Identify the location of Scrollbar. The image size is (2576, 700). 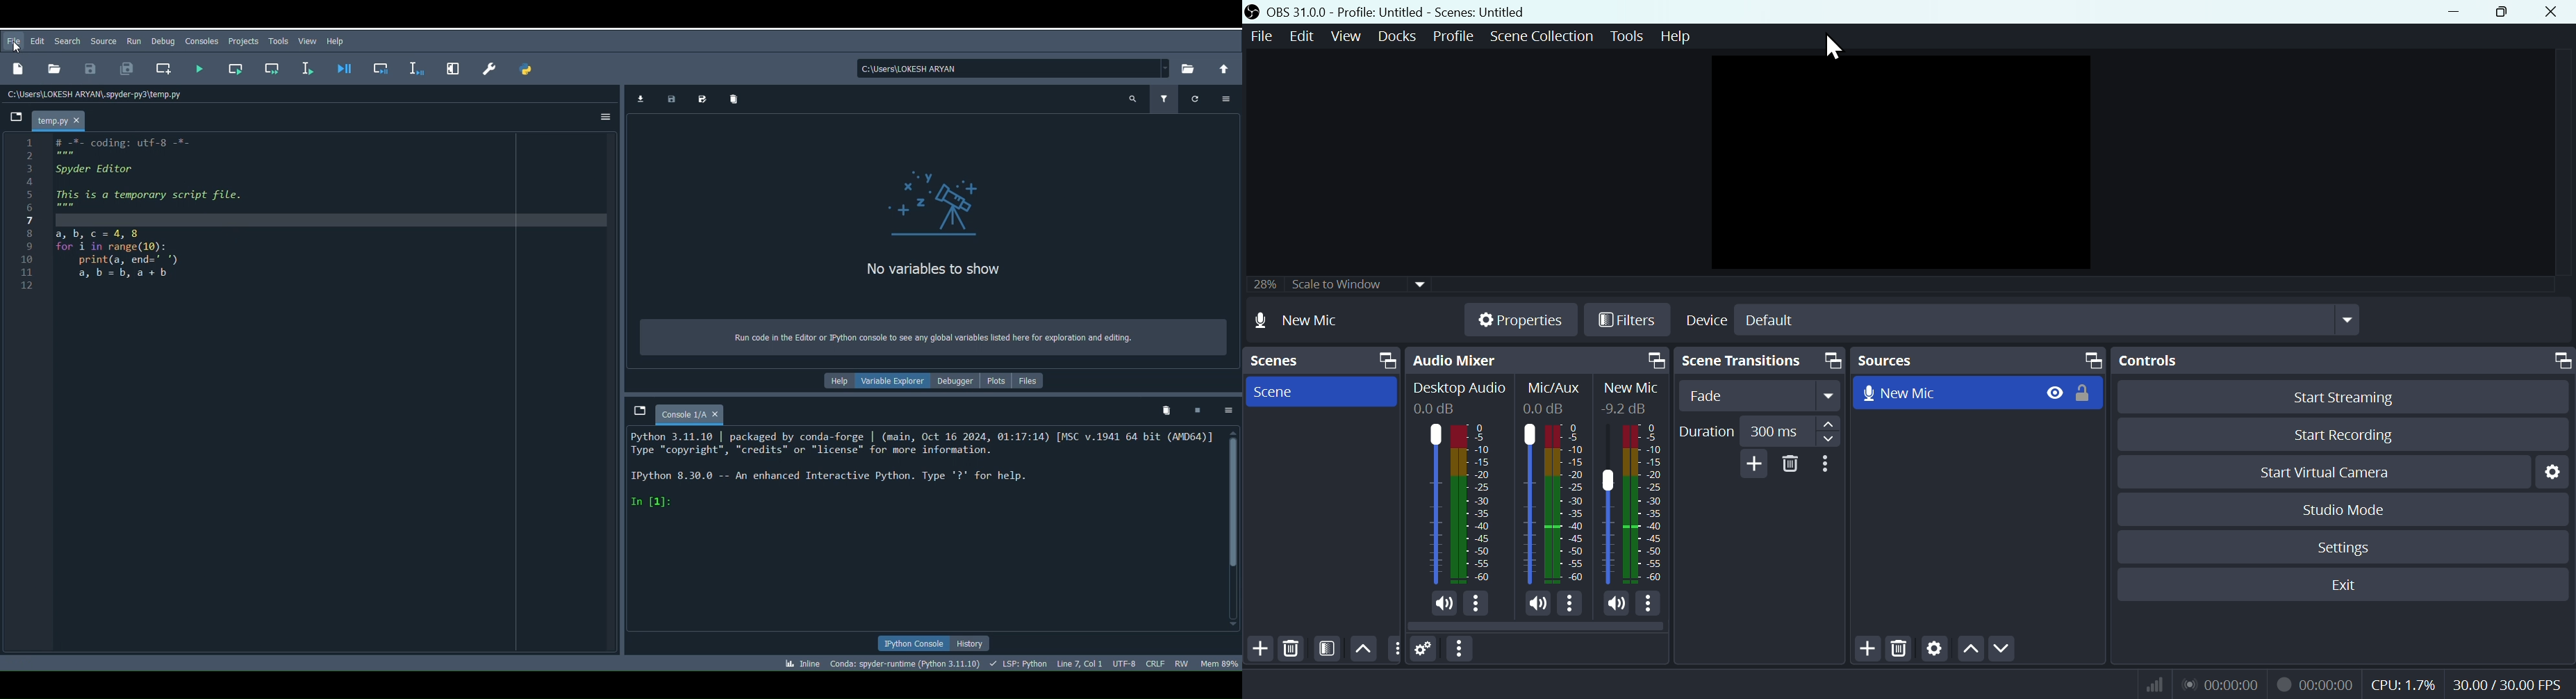
(1230, 527).